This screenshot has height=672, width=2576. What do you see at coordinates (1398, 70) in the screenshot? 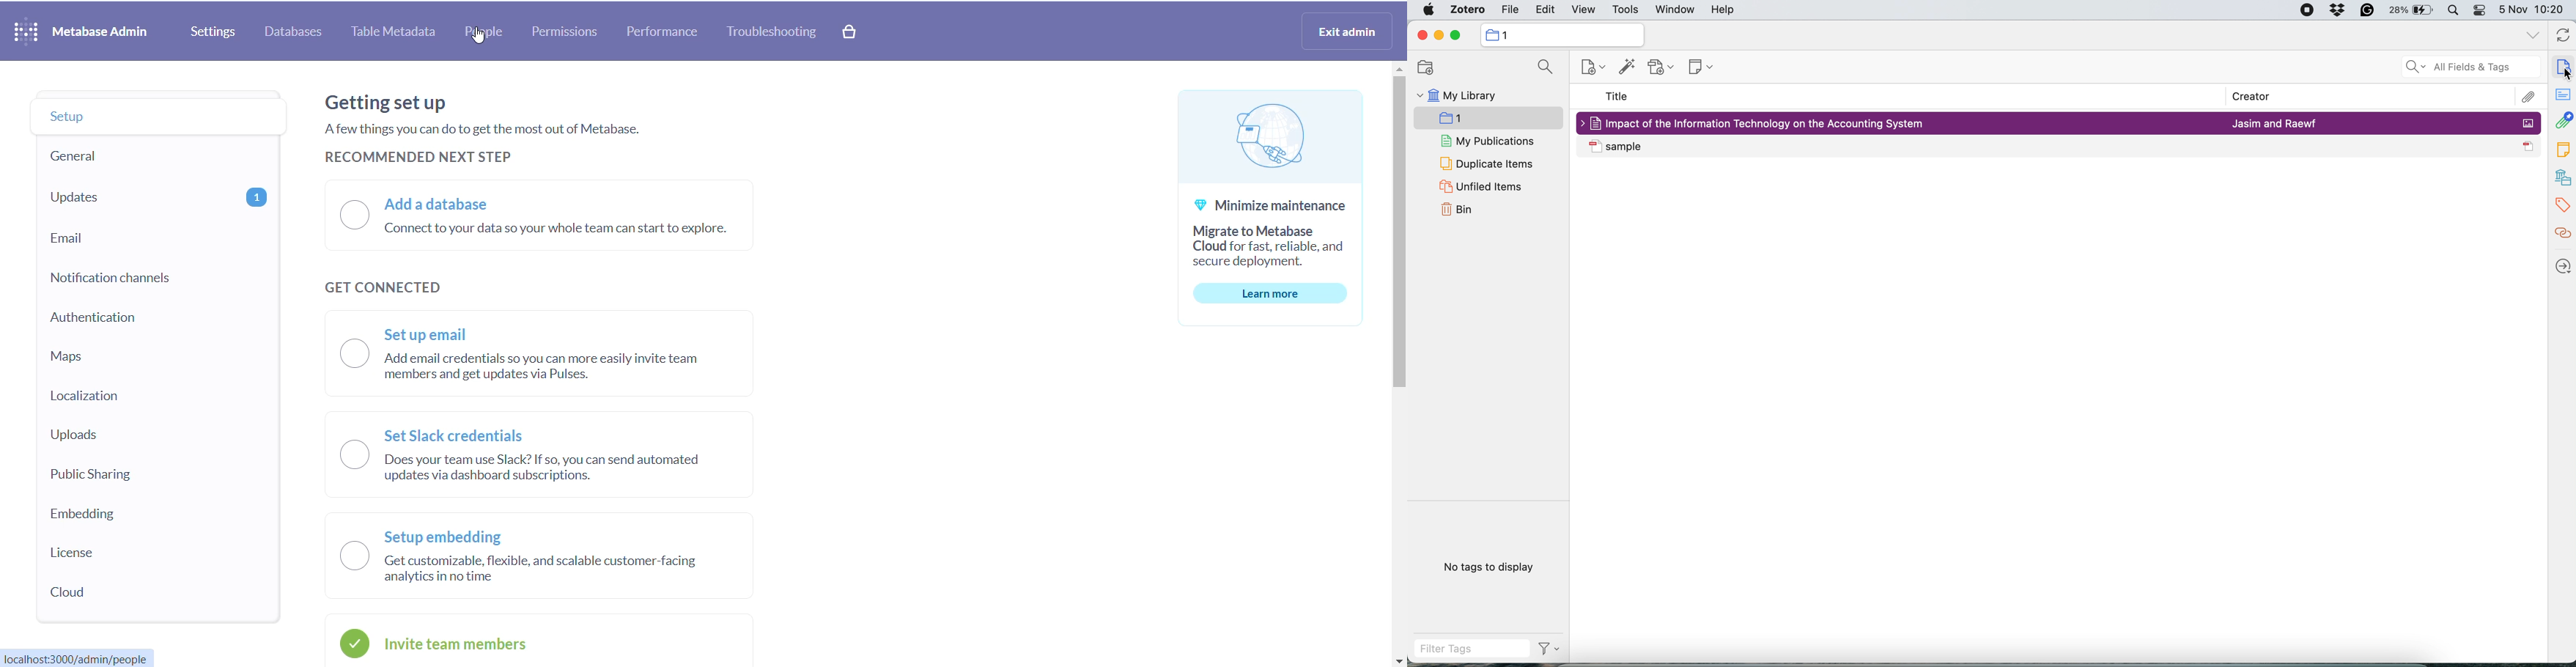
I see `close` at bounding box center [1398, 70].